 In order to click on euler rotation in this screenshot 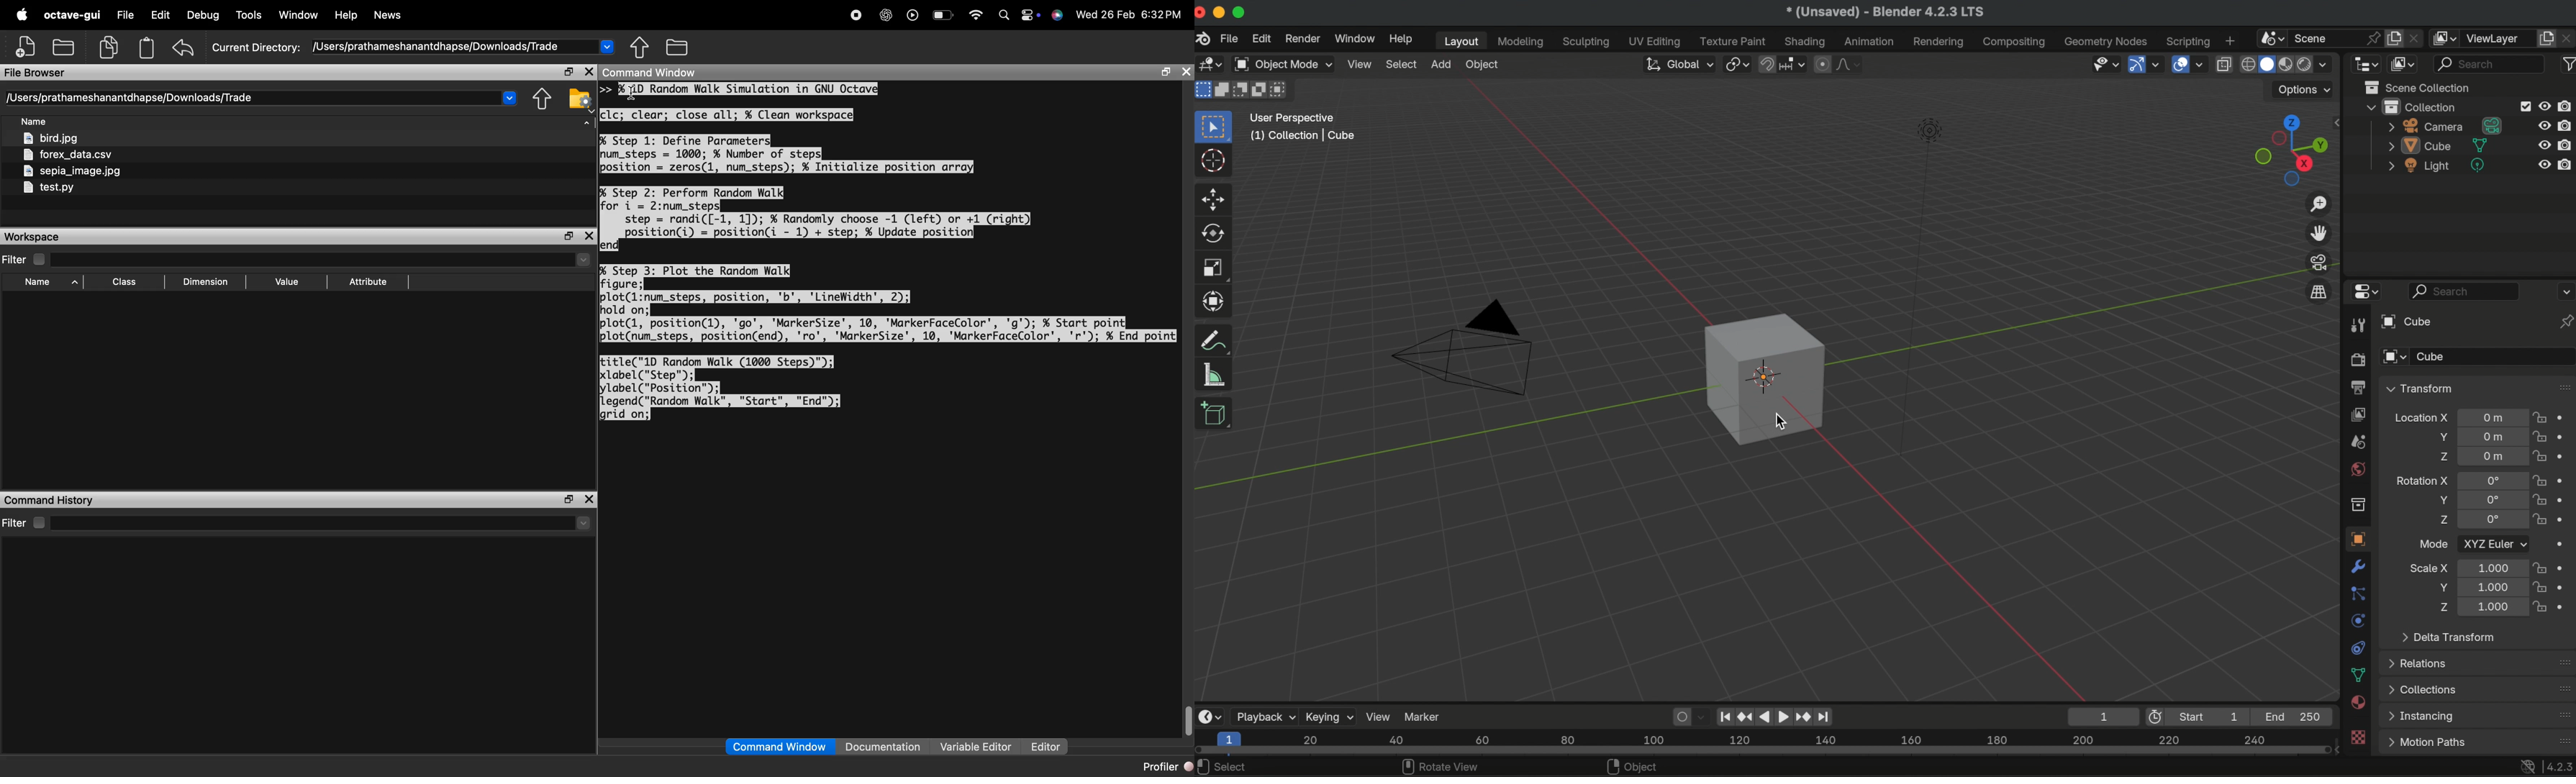, I will do `click(2493, 521)`.